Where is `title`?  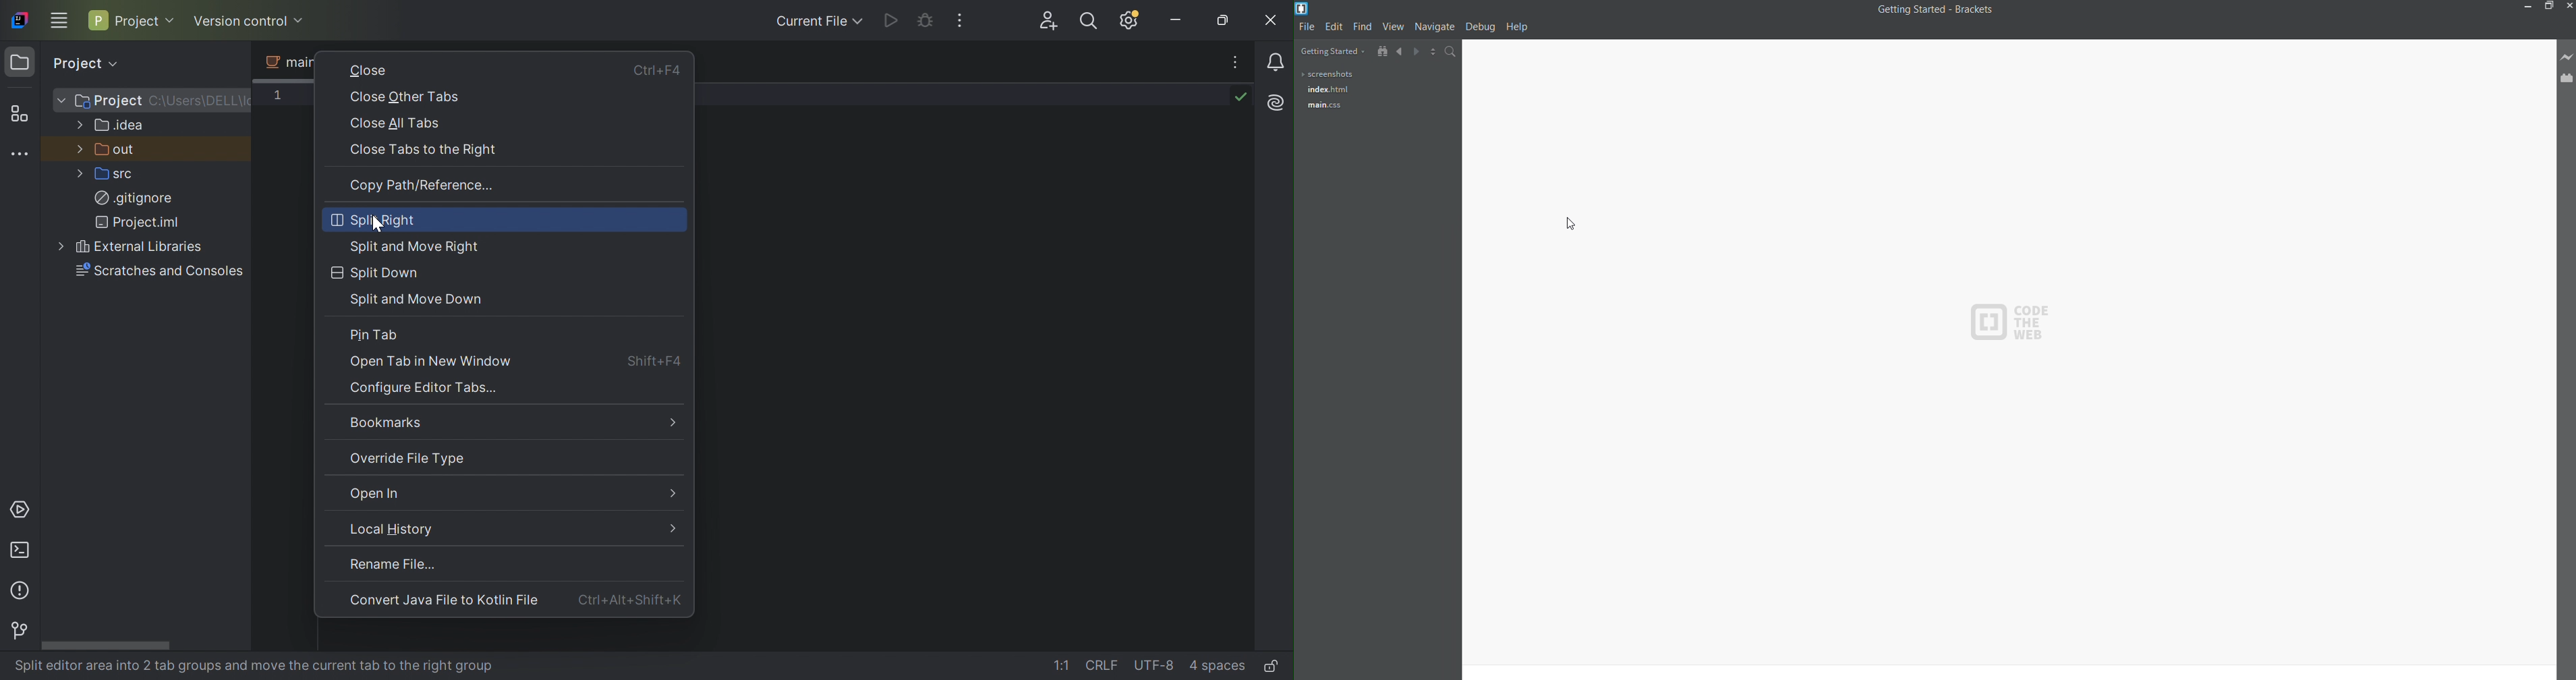
title is located at coordinates (1934, 13).